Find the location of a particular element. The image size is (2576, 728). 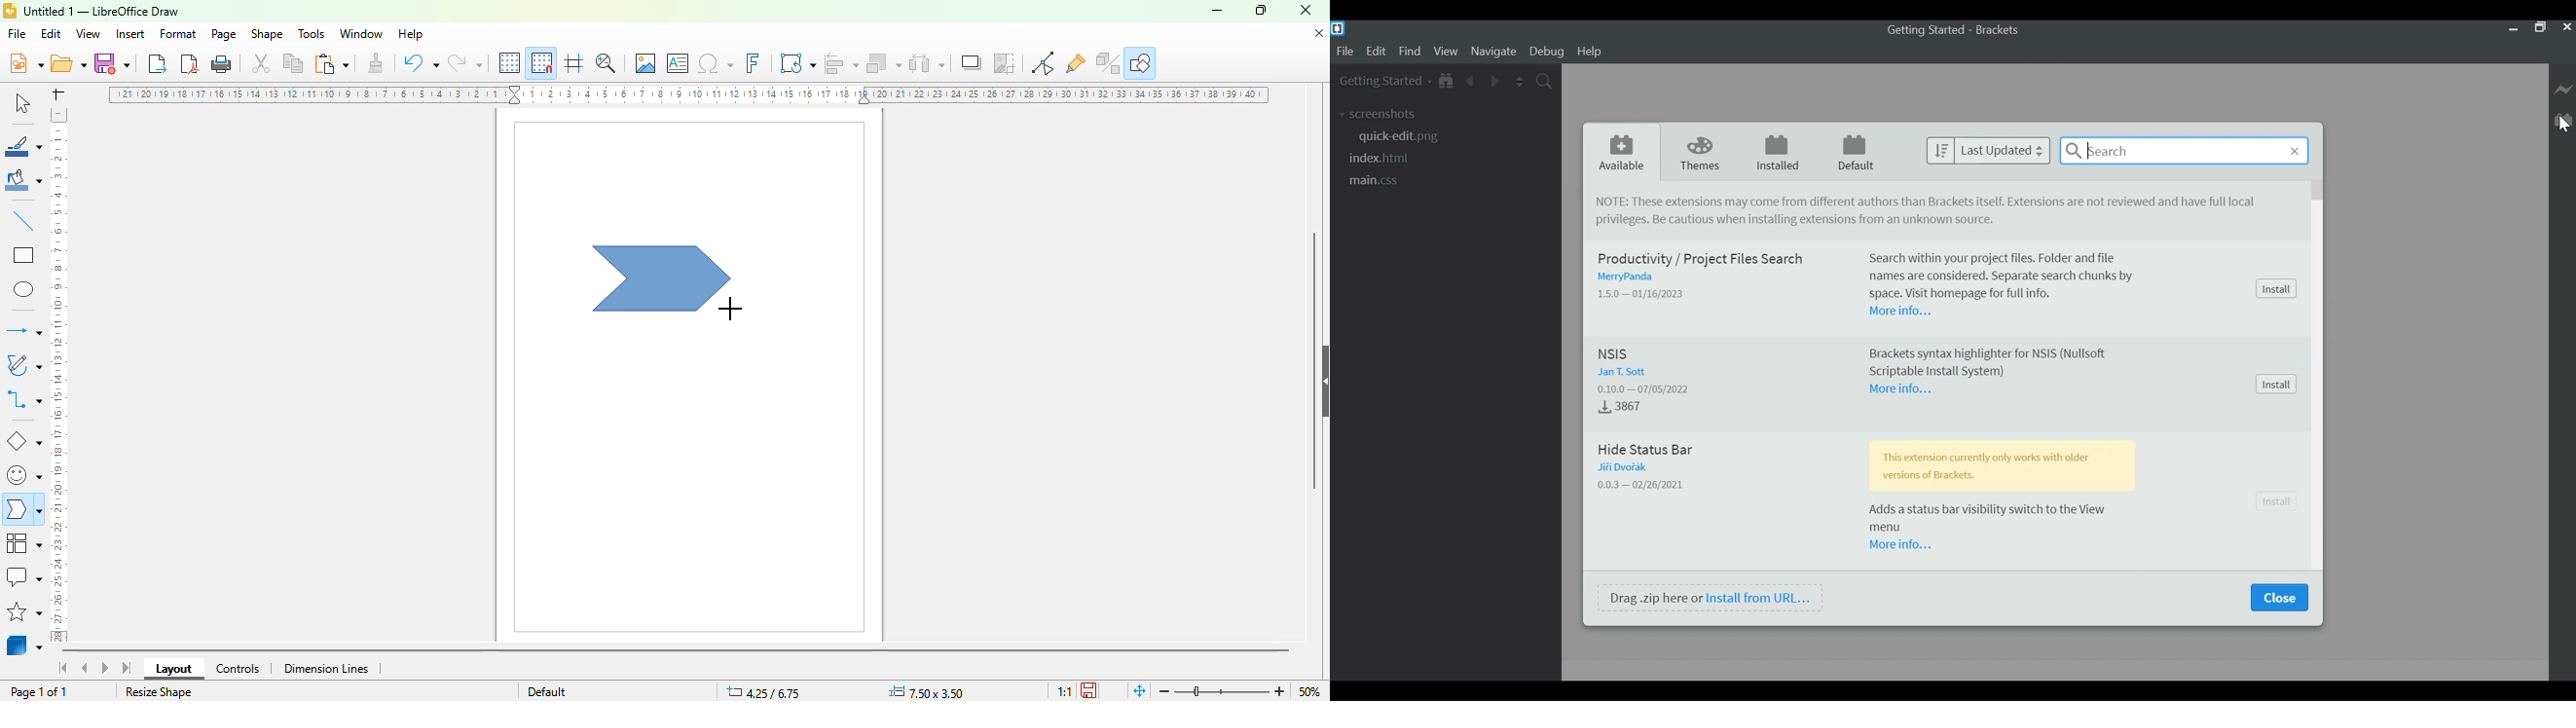

Help is located at coordinates (1590, 52).